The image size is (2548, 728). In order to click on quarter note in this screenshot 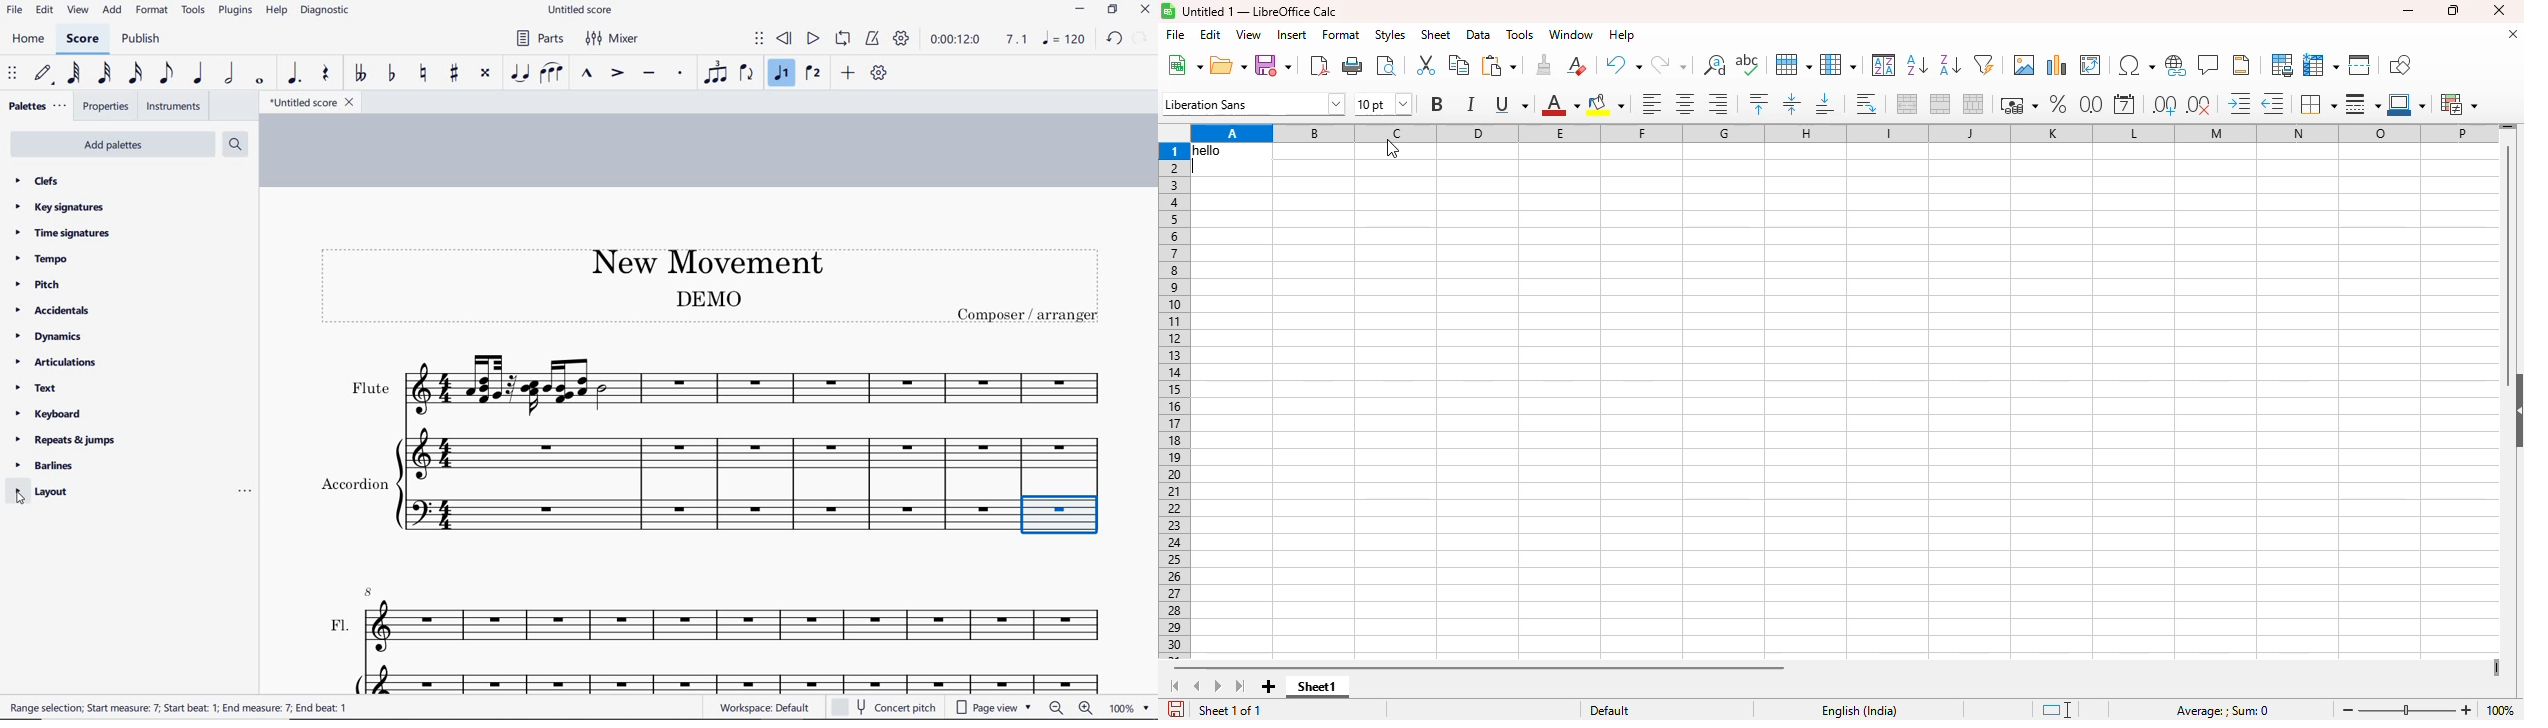, I will do `click(197, 74)`.